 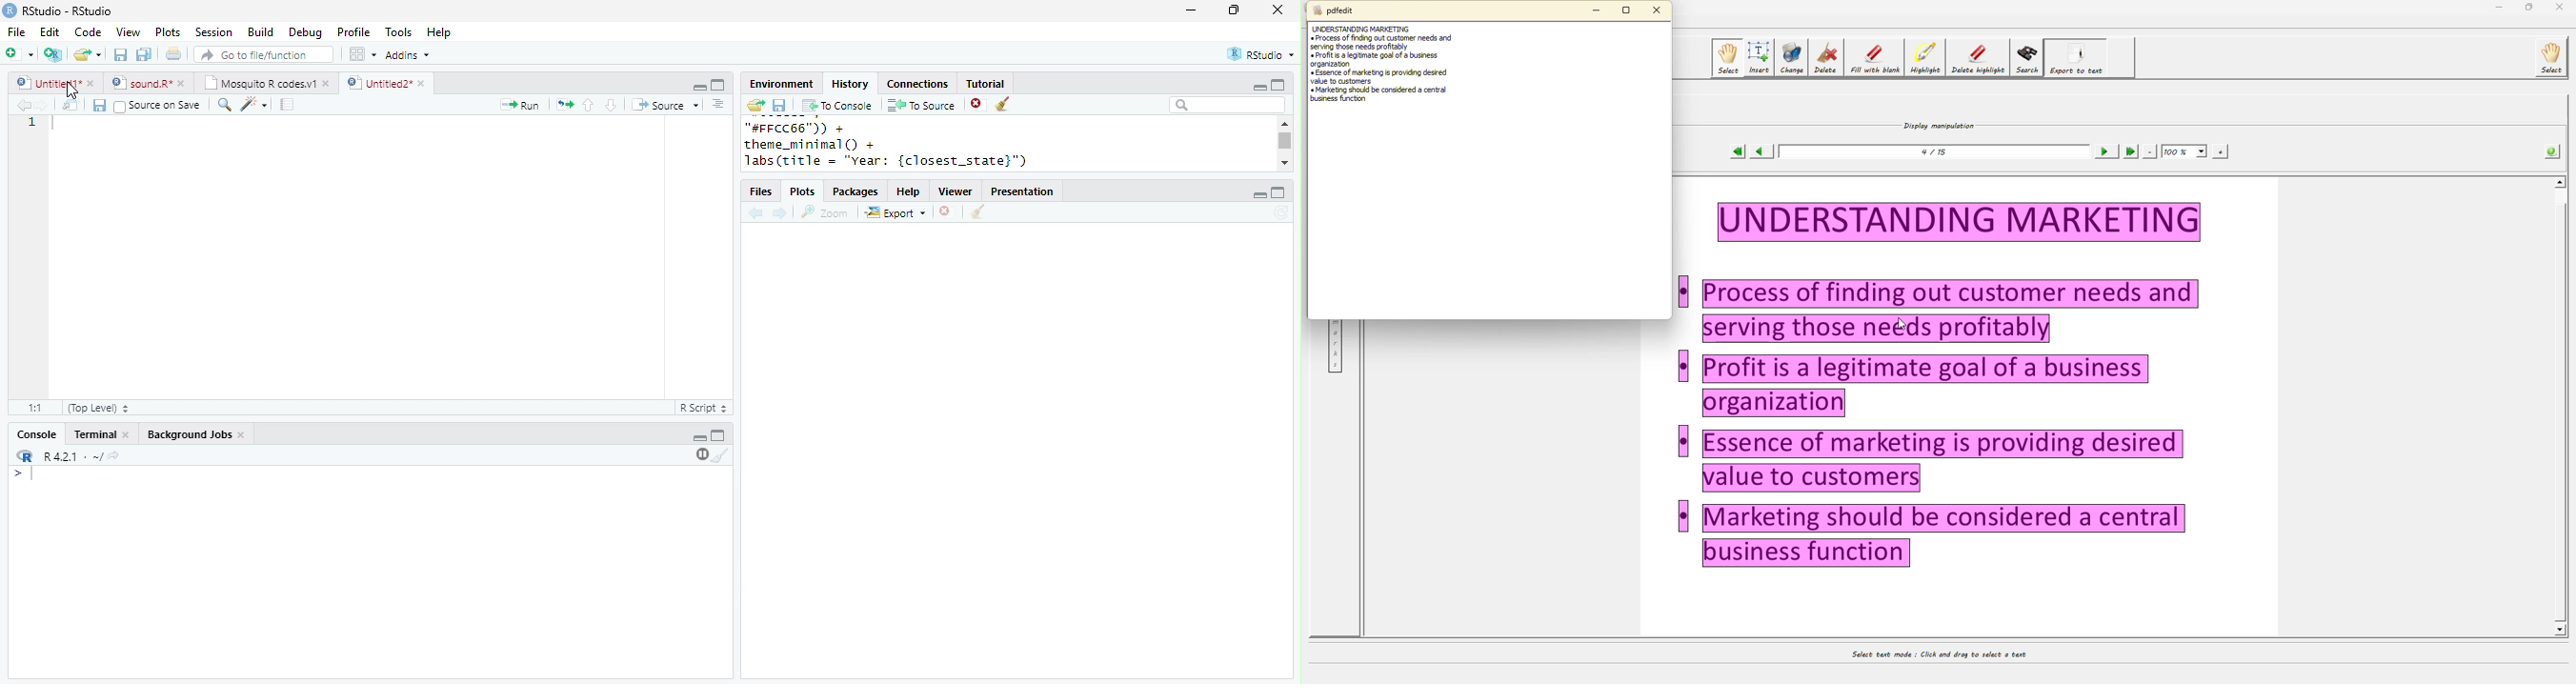 What do you see at coordinates (519, 105) in the screenshot?
I see `run` at bounding box center [519, 105].